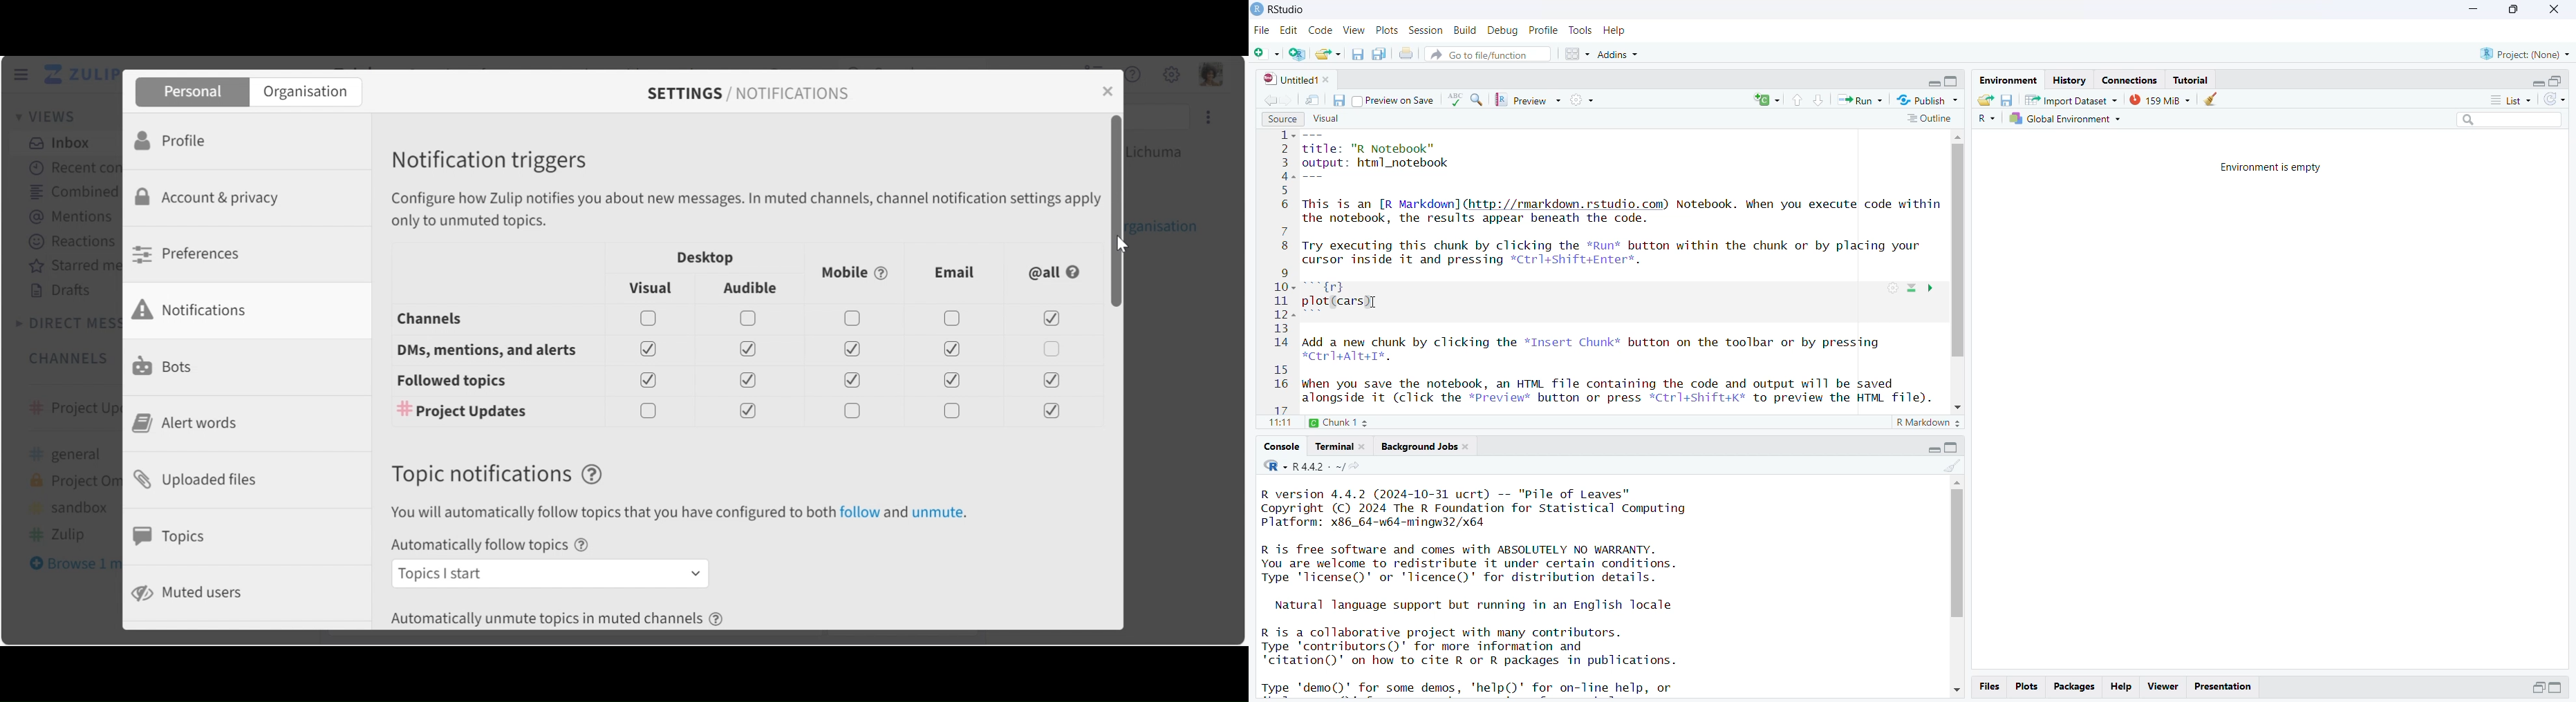 The image size is (2576, 728). Describe the element at coordinates (2134, 79) in the screenshot. I see `connections` at that location.